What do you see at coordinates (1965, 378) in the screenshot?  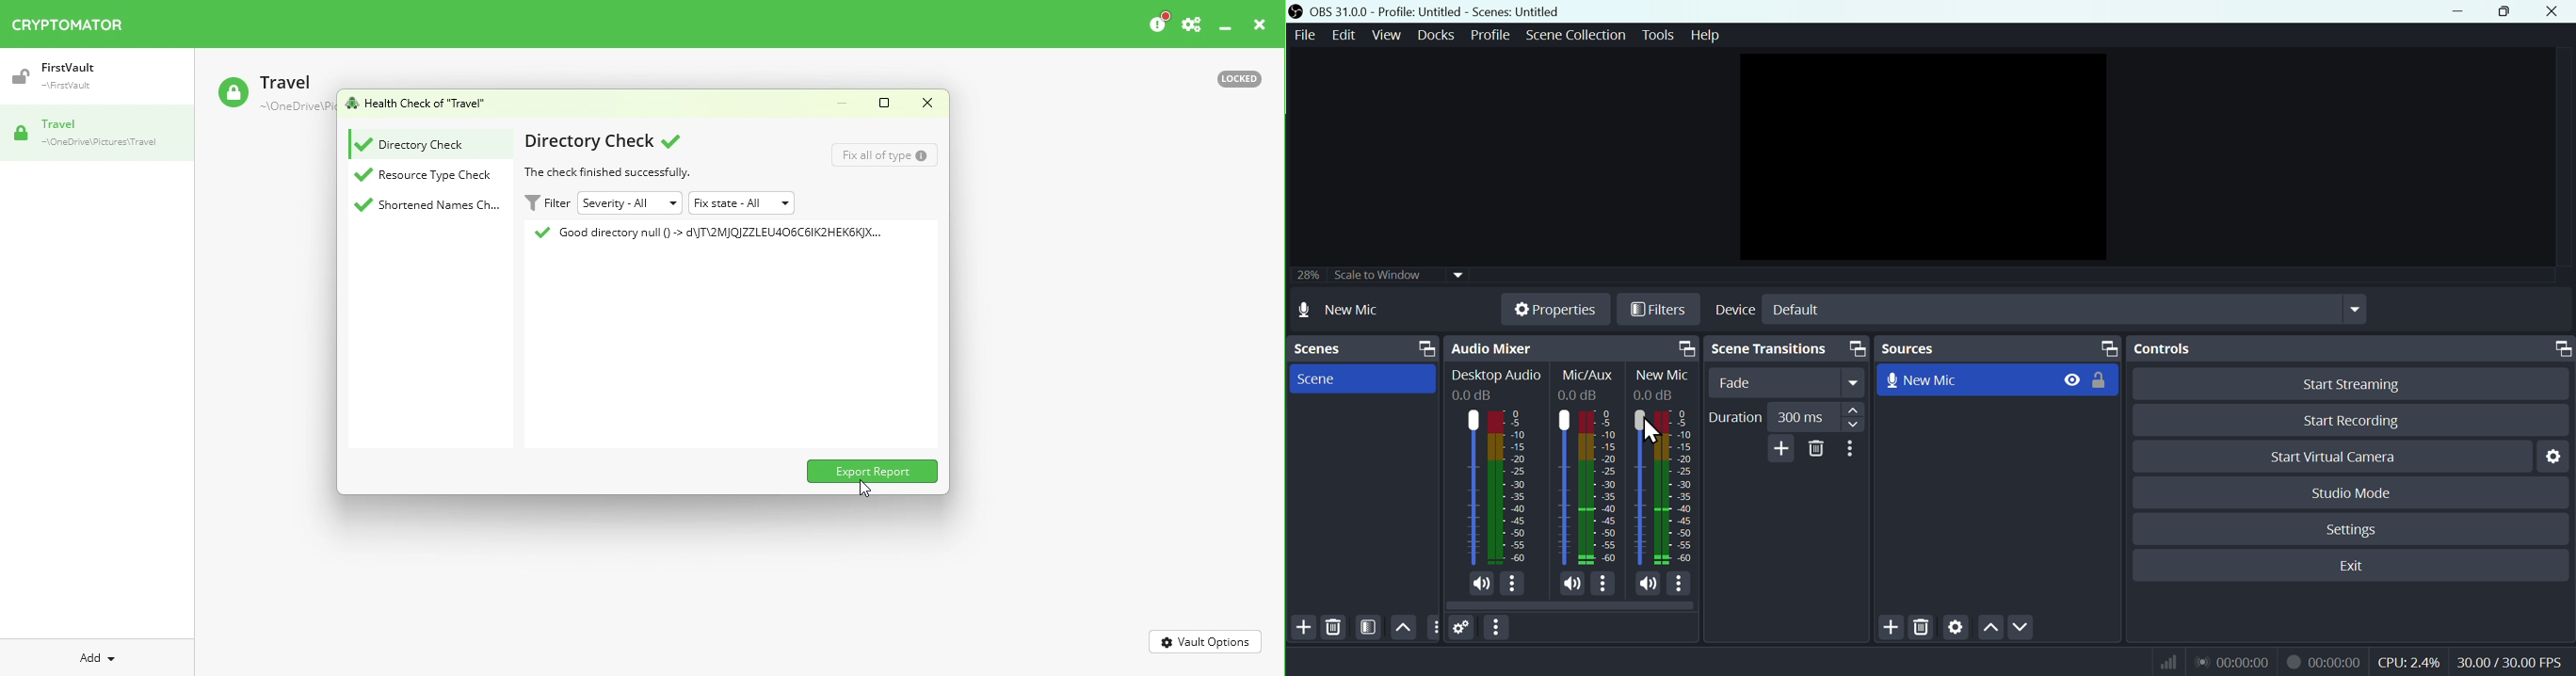 I see `New Mic` at bounding box center [1965, 378].